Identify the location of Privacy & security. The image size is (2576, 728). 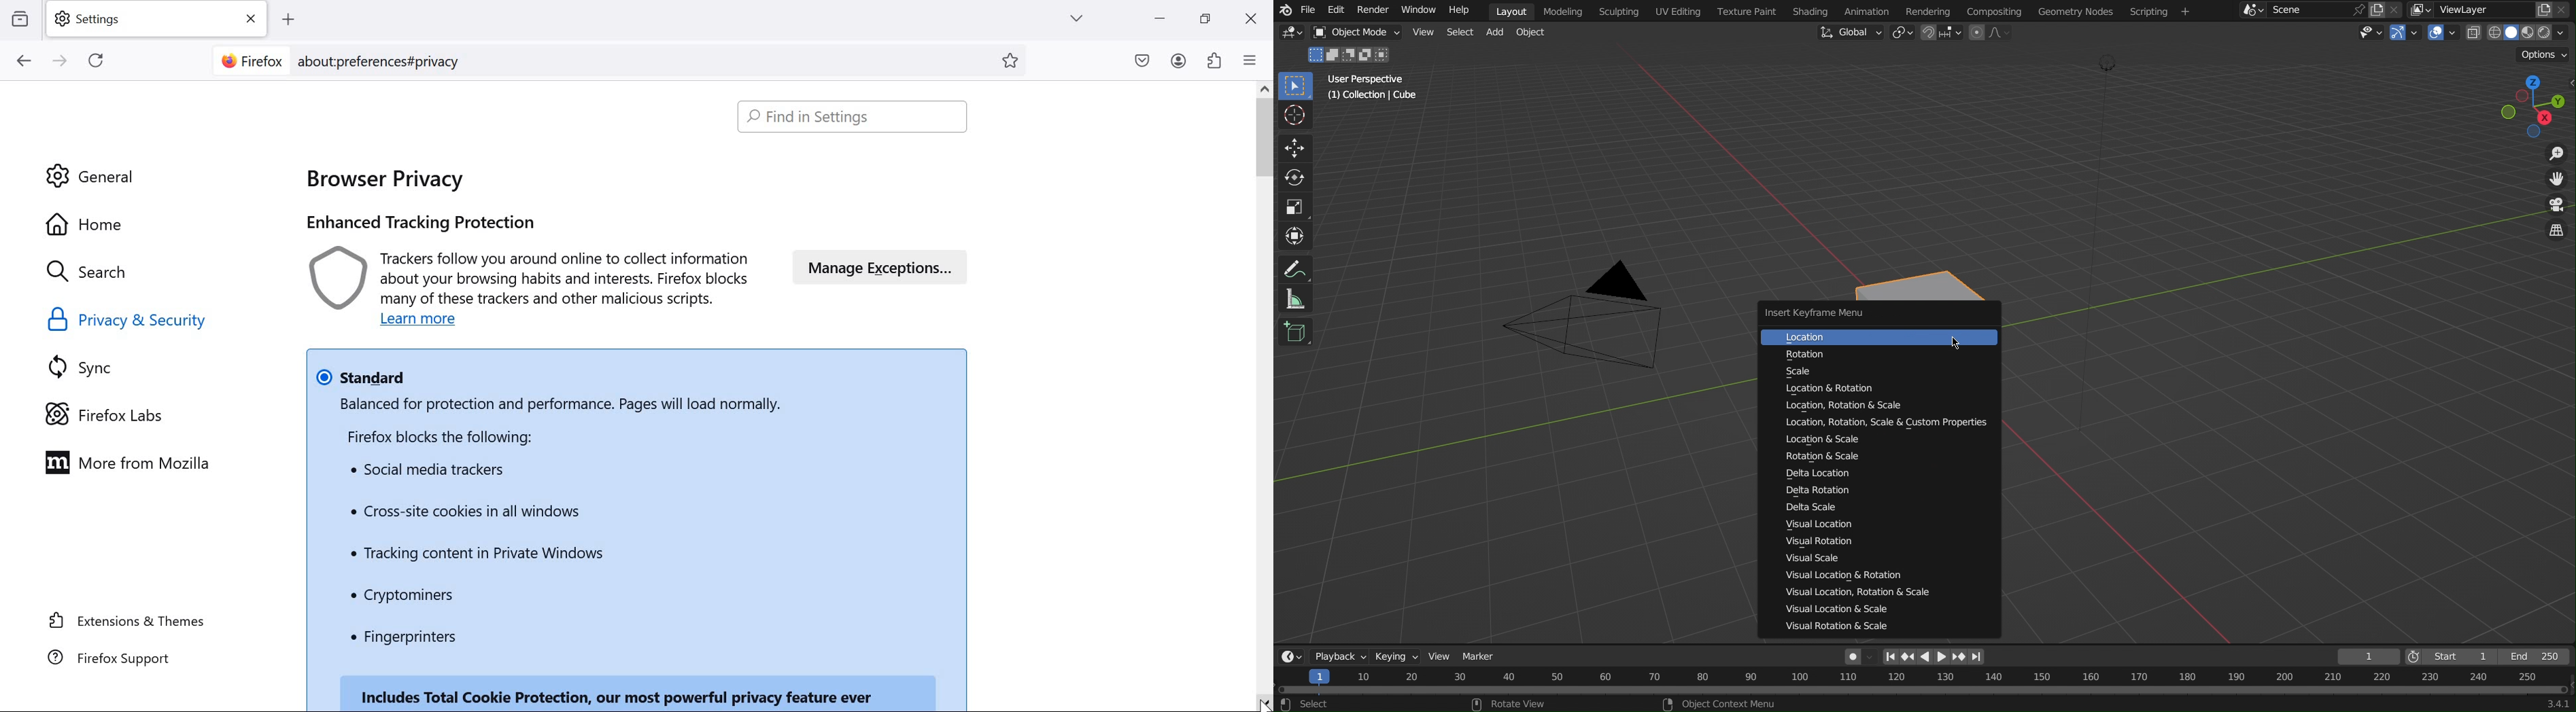
(131, 320).